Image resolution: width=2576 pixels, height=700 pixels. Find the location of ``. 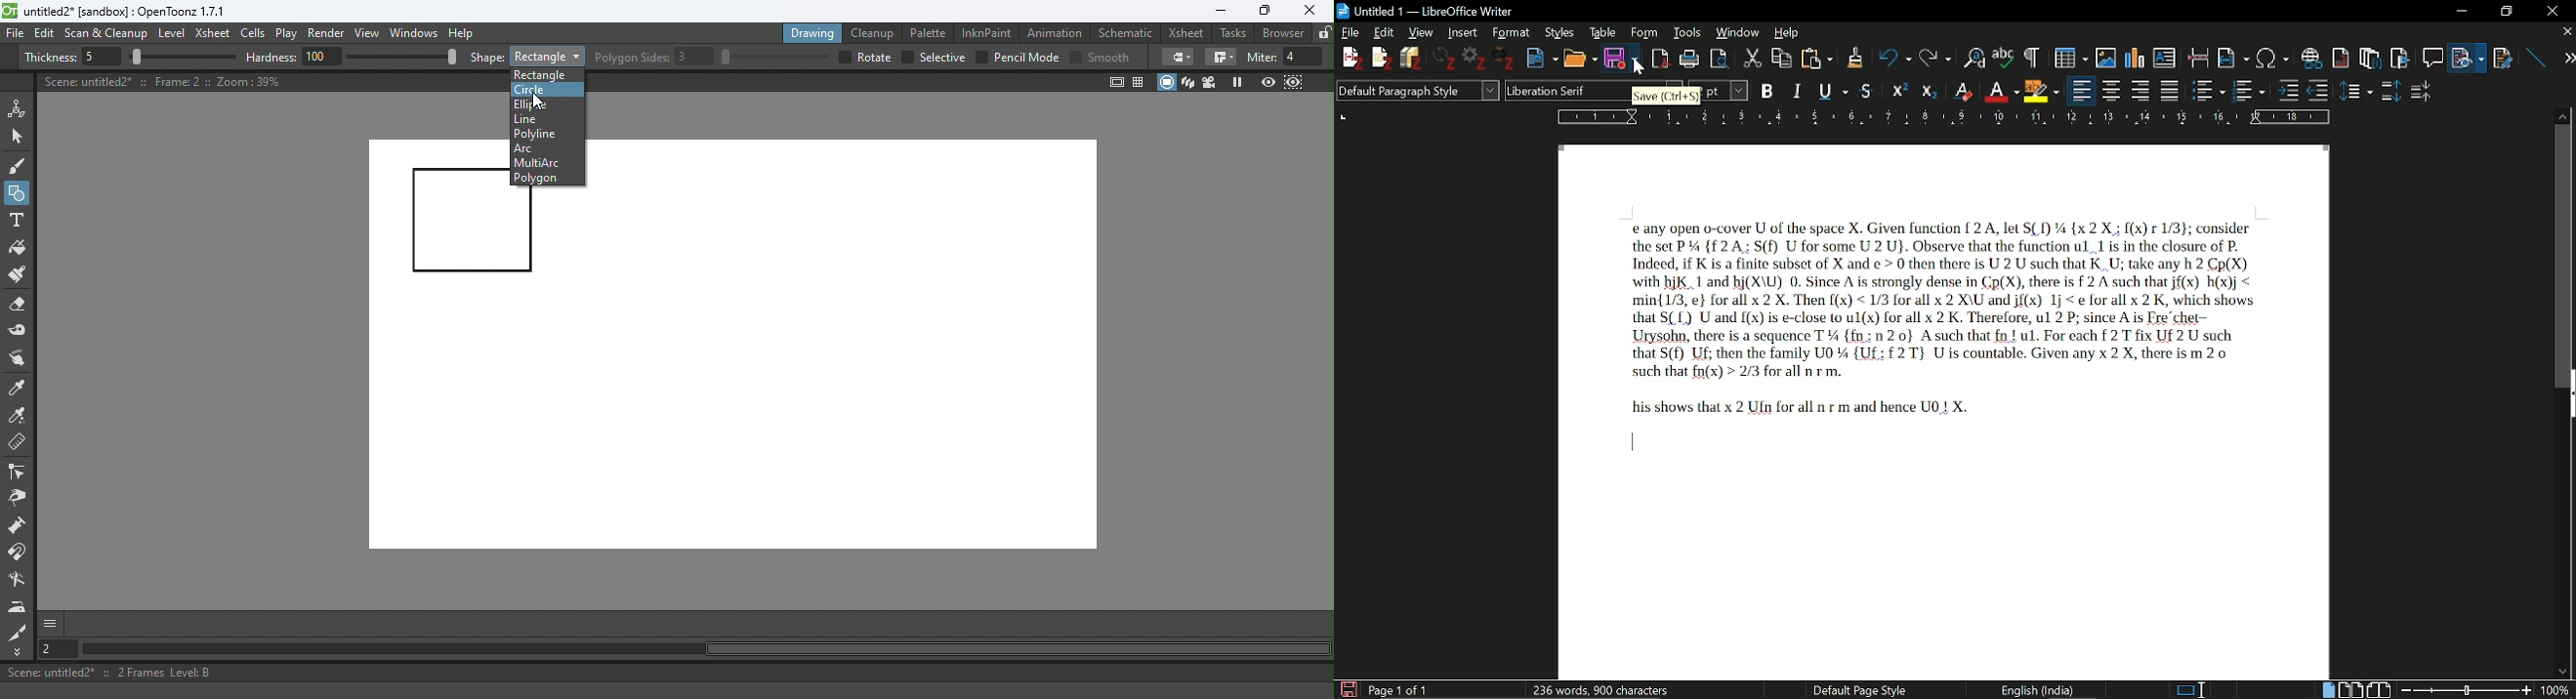

 is located at coordinates (1902, 89).